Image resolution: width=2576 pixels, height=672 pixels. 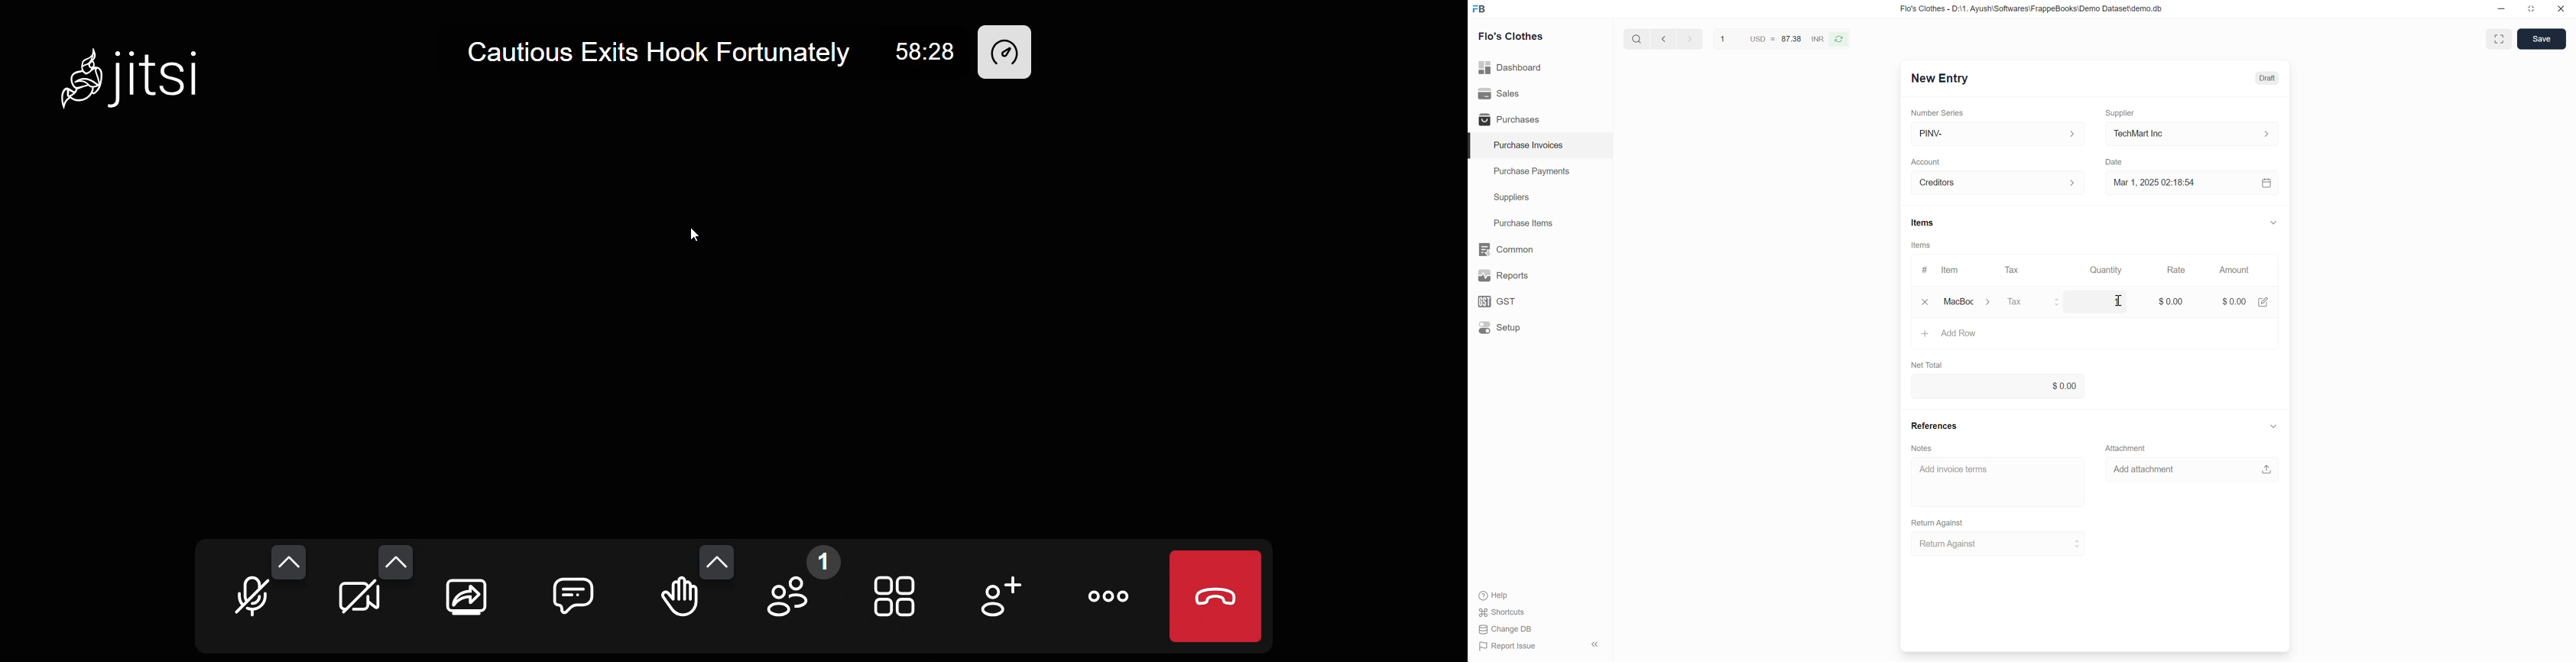 What do you see at coordinates (1926, 303) in the screenshot?
I see `clear/remove input` at bounding box center [1926, 303].